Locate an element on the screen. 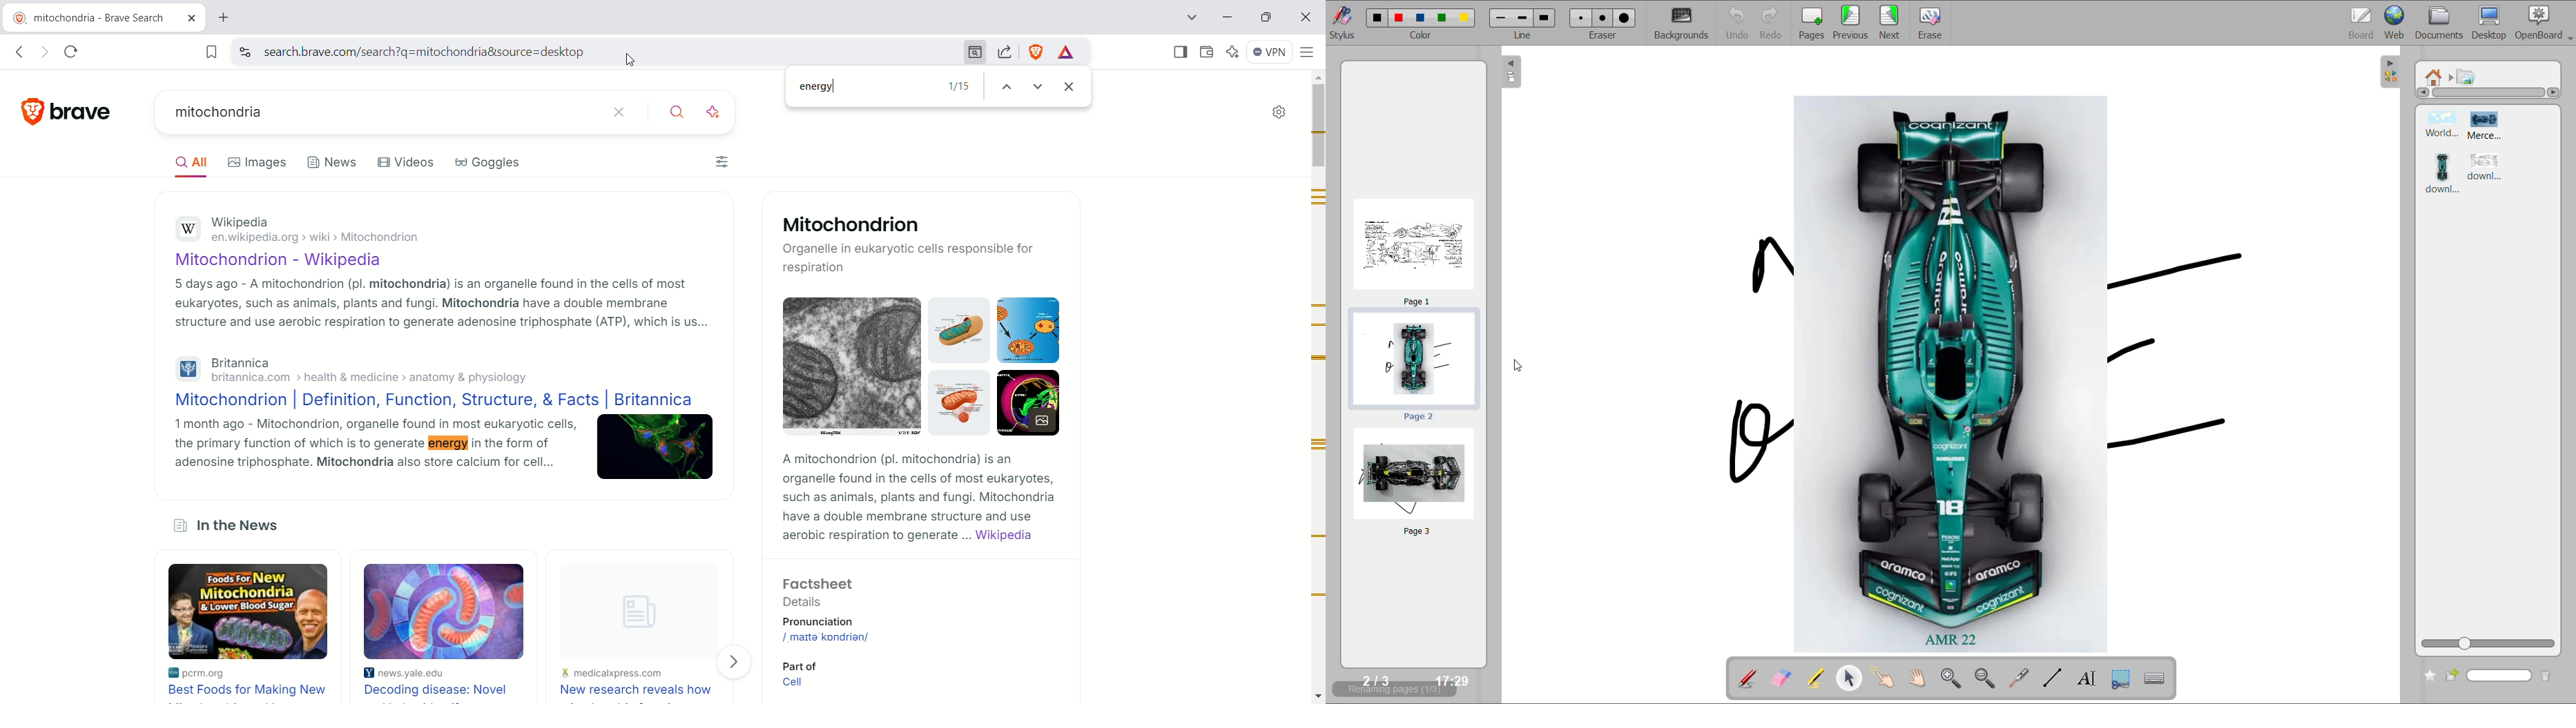 The height and width of the screenshot is (728, 2576). search.brave.com/search?q=mitochondria&source=desktop is located at coordinates (608, 51).